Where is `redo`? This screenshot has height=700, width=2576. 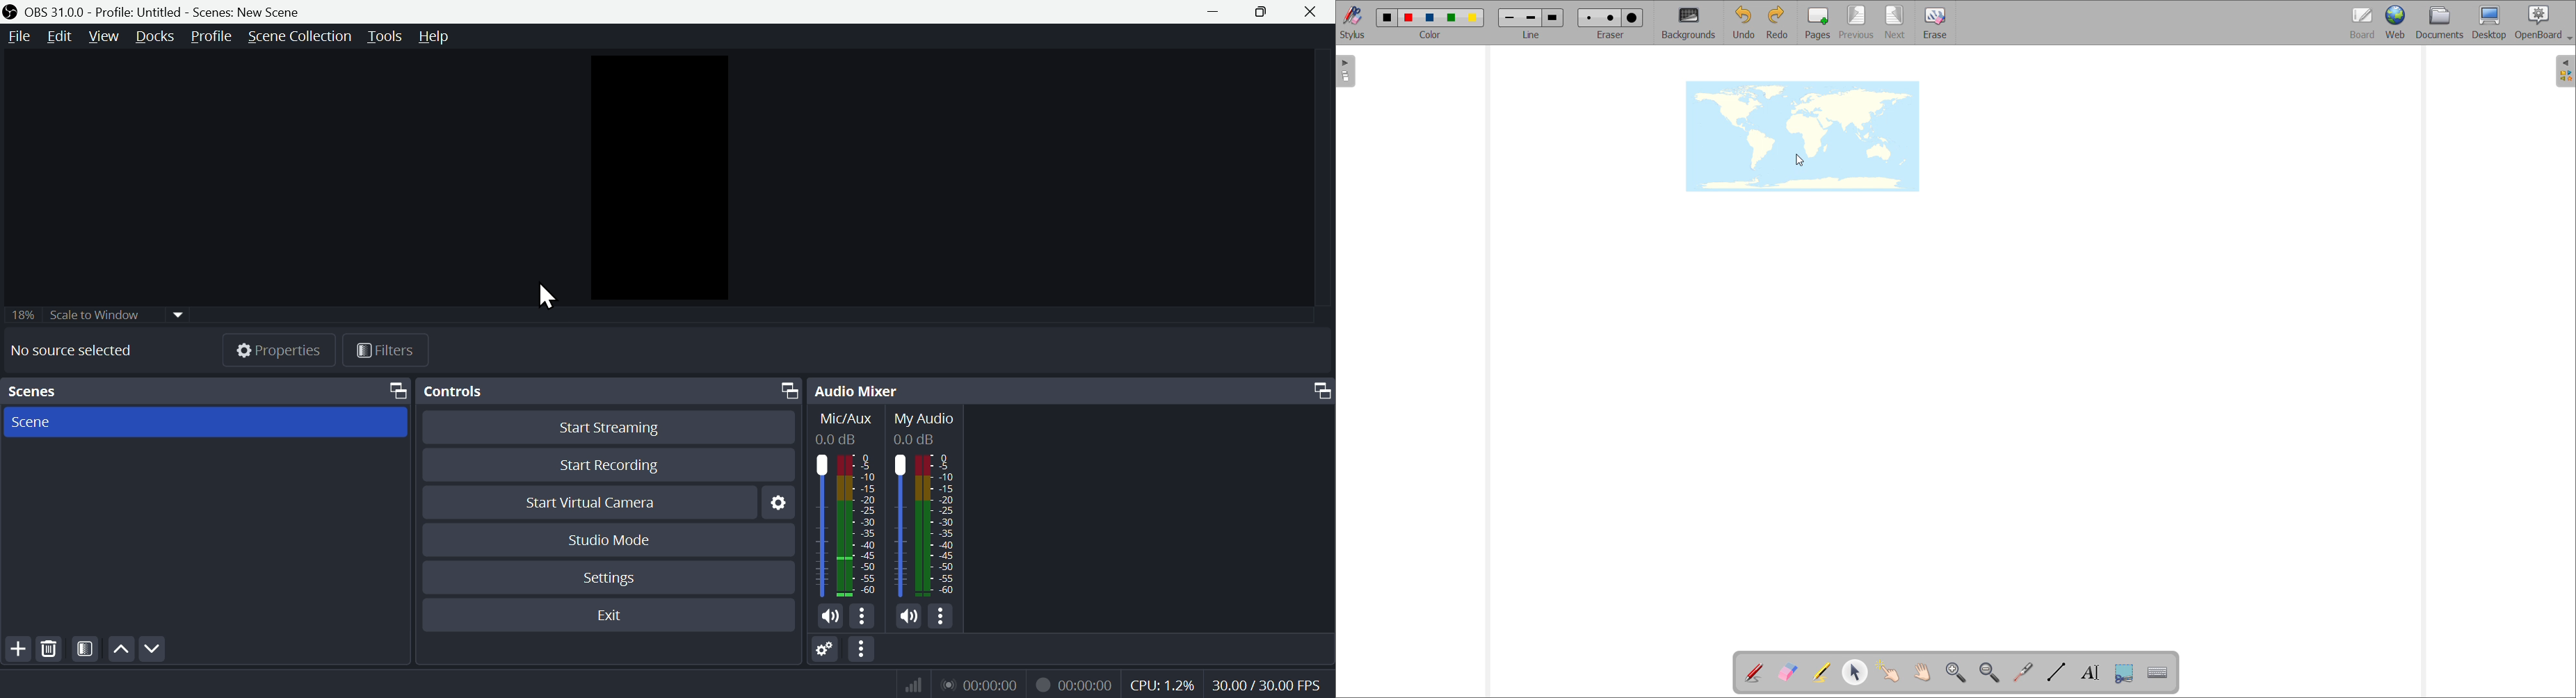 redo is located at coordinates (1777, 22).